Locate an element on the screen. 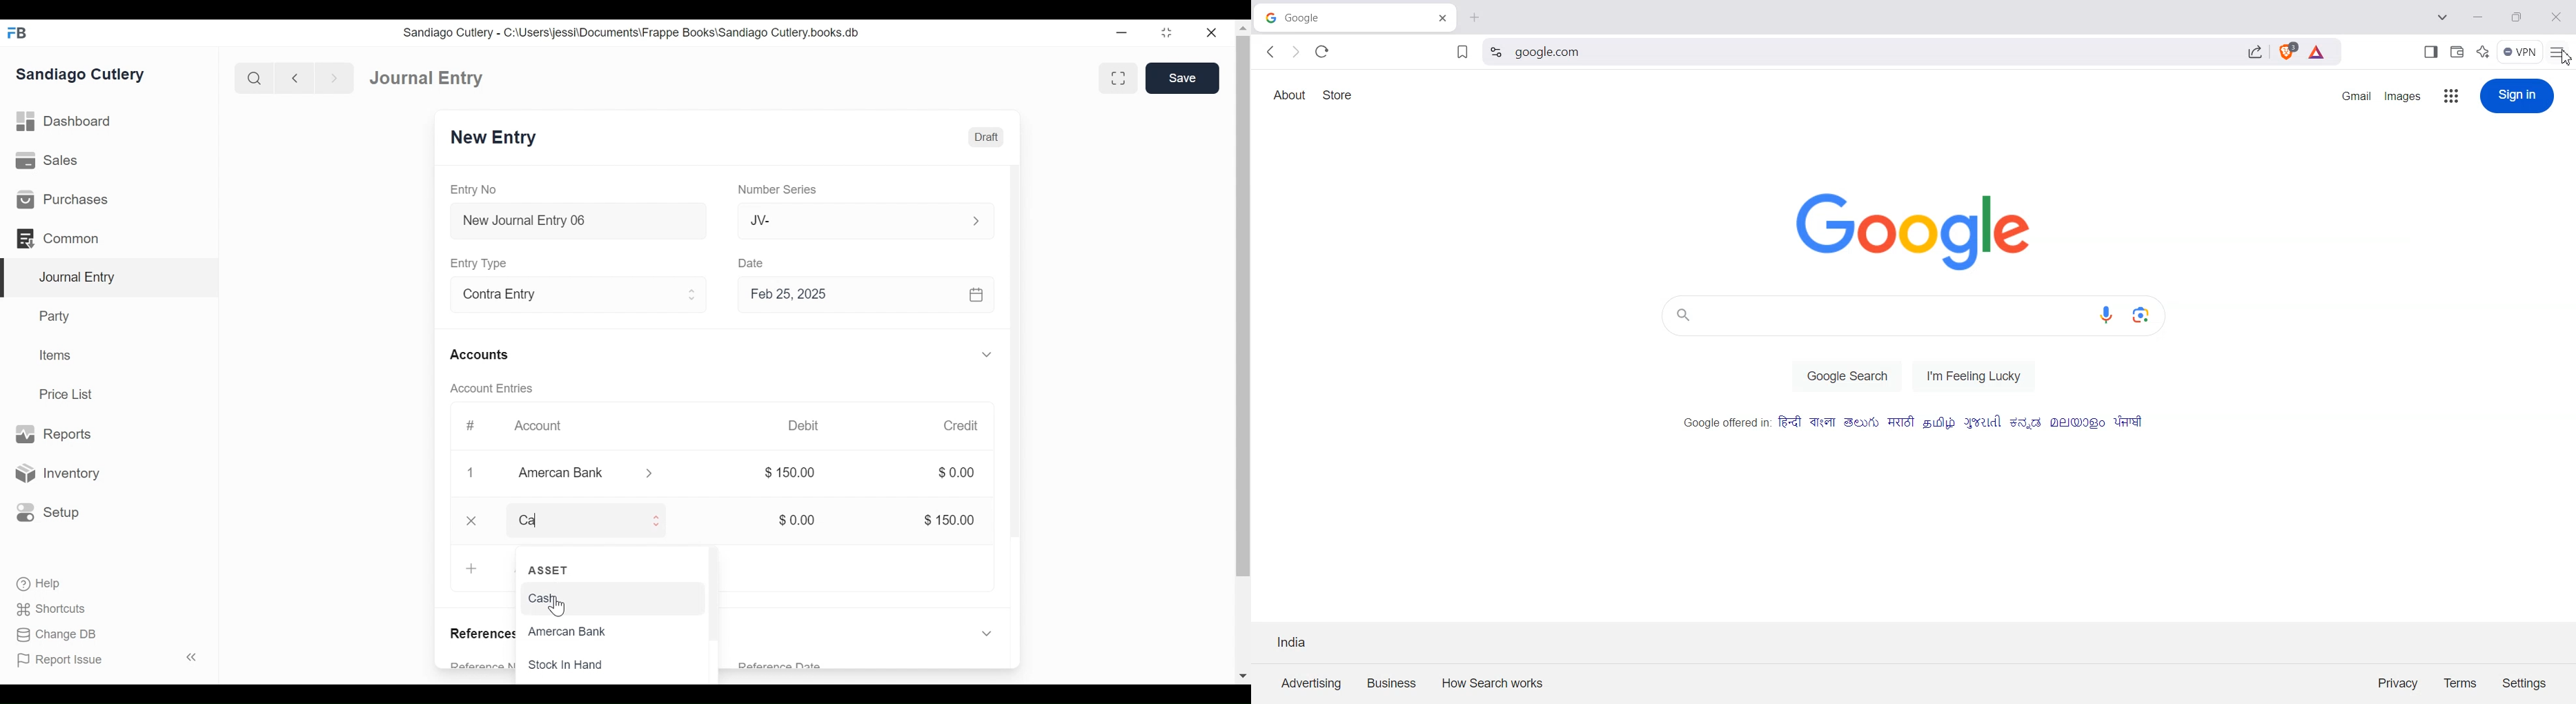 Image resolution: width=2576 pixels, height=728 pixels. cursor is located at coordinates (557, 606).